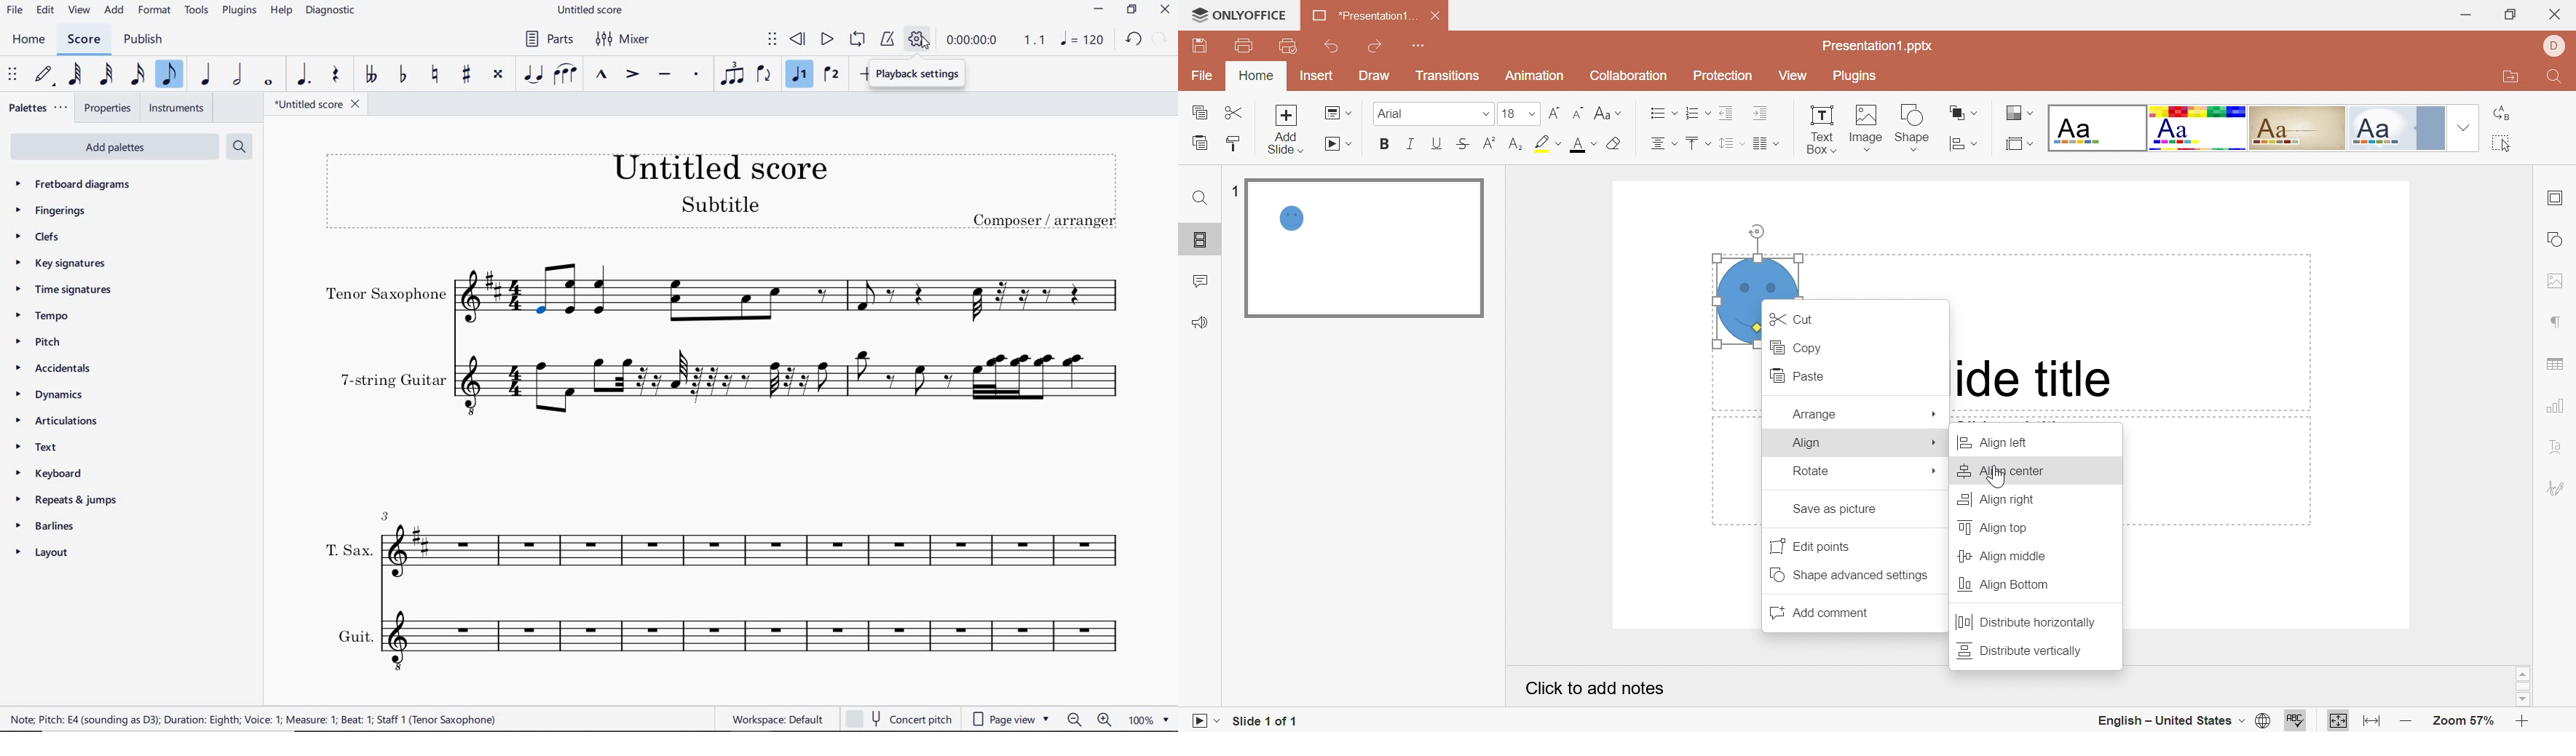 The image size is (2576, 756). What do you see at coordinates (2171, 720) in the screenshot?
I see `English - United States` at bounding box center [2171, 720].